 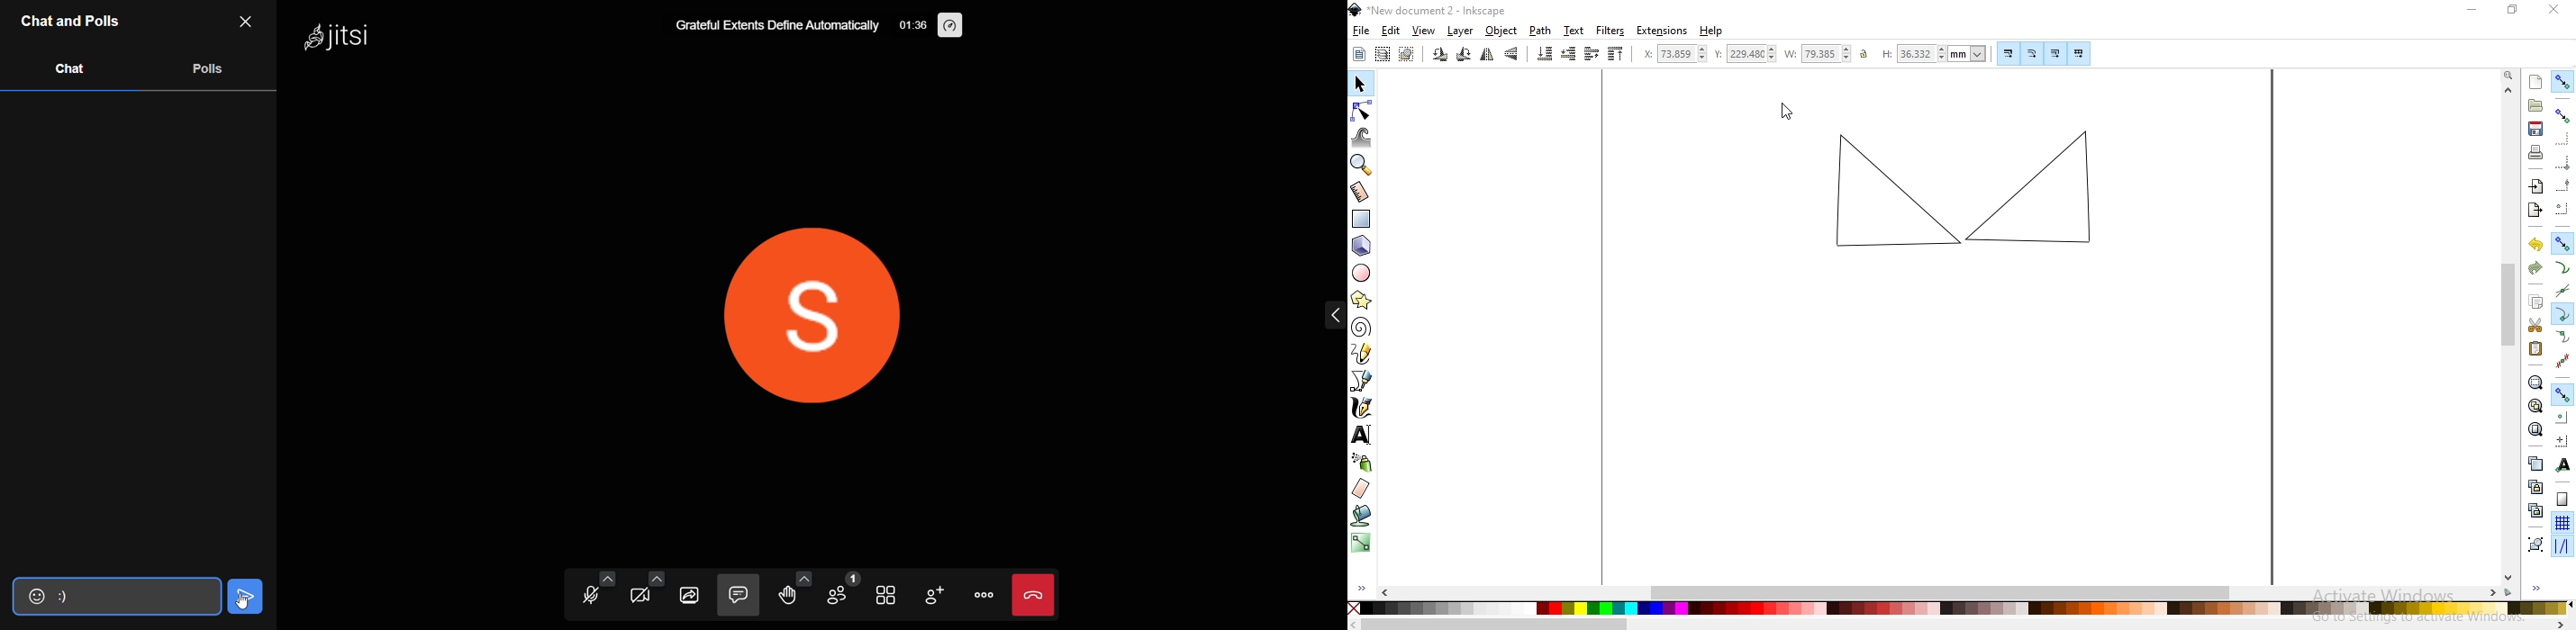 What do you see at coordinates (1361, 113) in the screenshot?
I see `edit path by nodes` at bounding box center [1361, 113].